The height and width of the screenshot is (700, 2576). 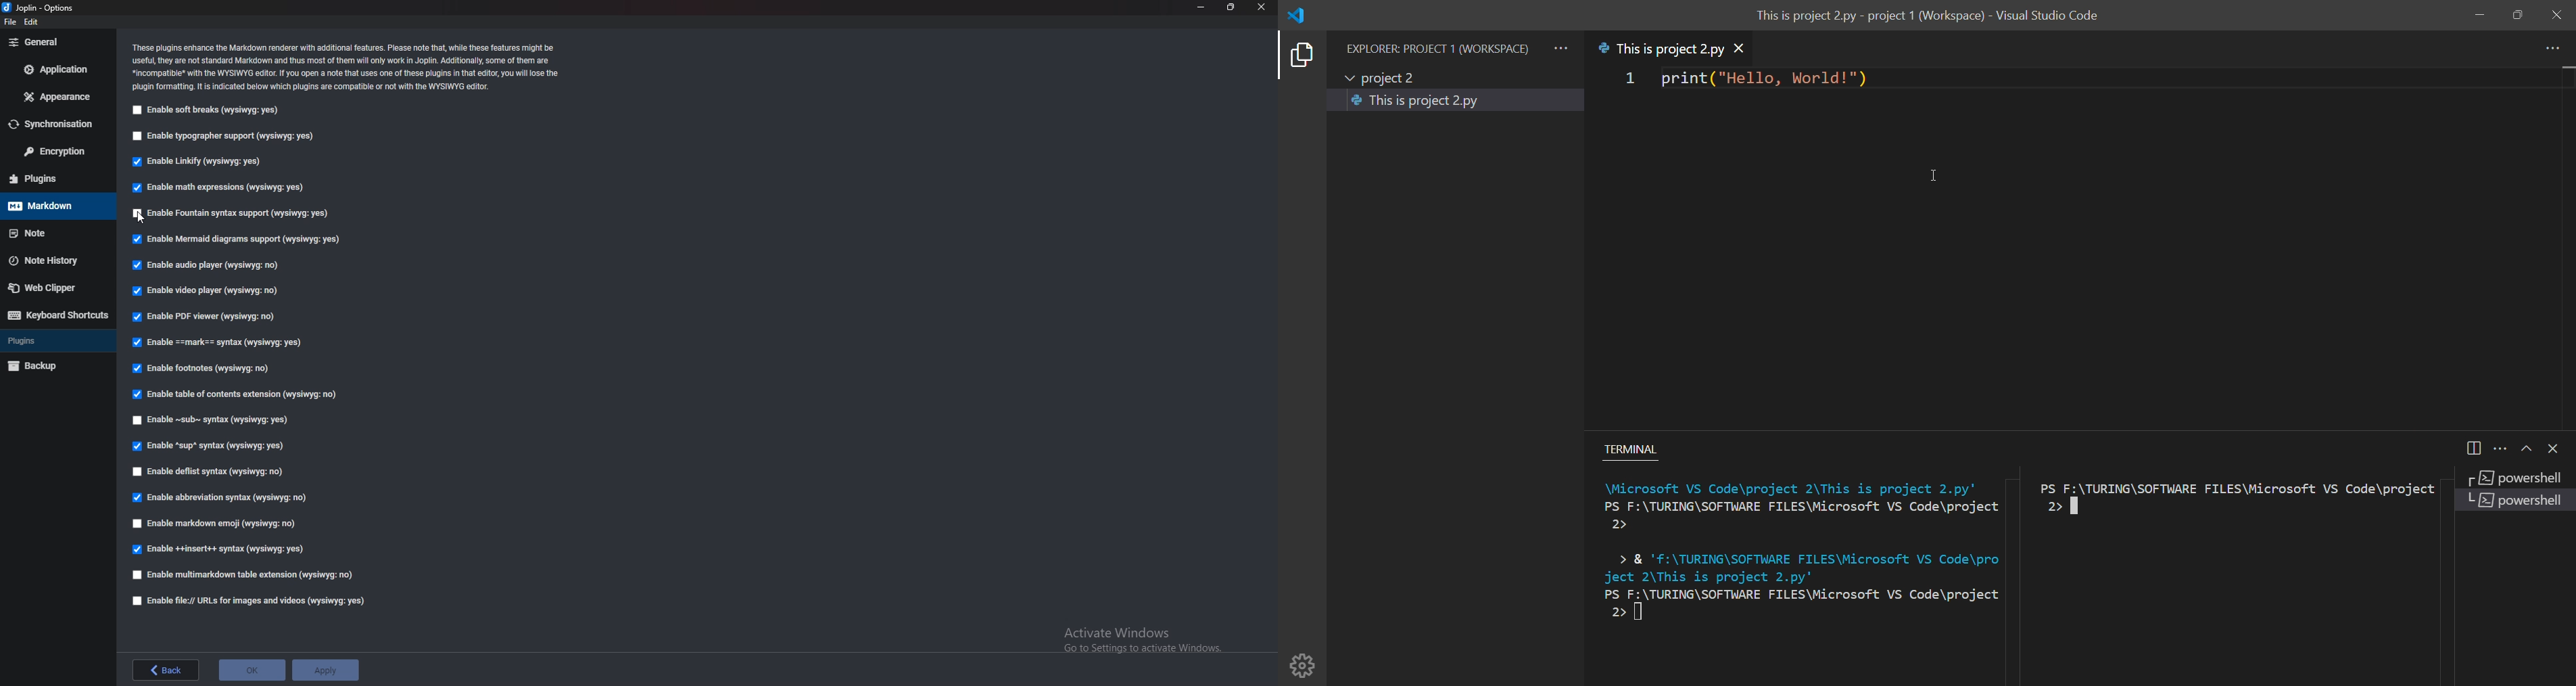 I want to click on Encryption, so click(x=57, y=153).